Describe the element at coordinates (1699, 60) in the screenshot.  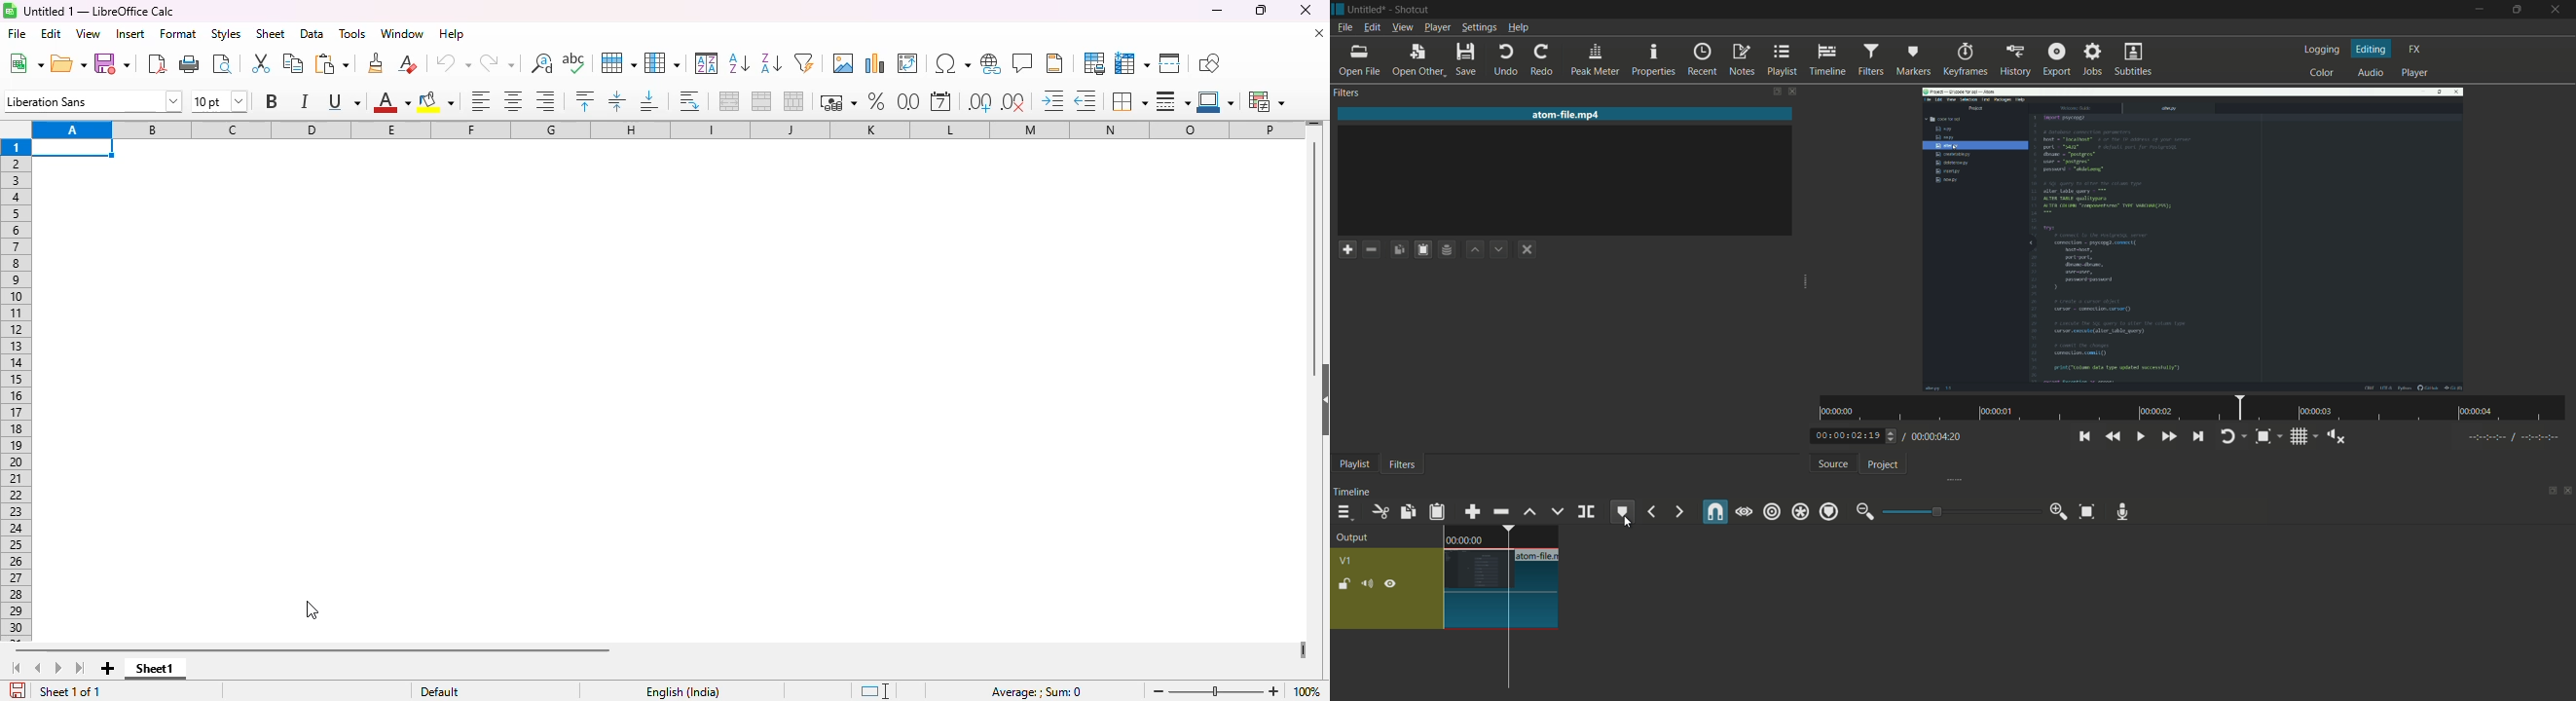
I see `recent` at that location.